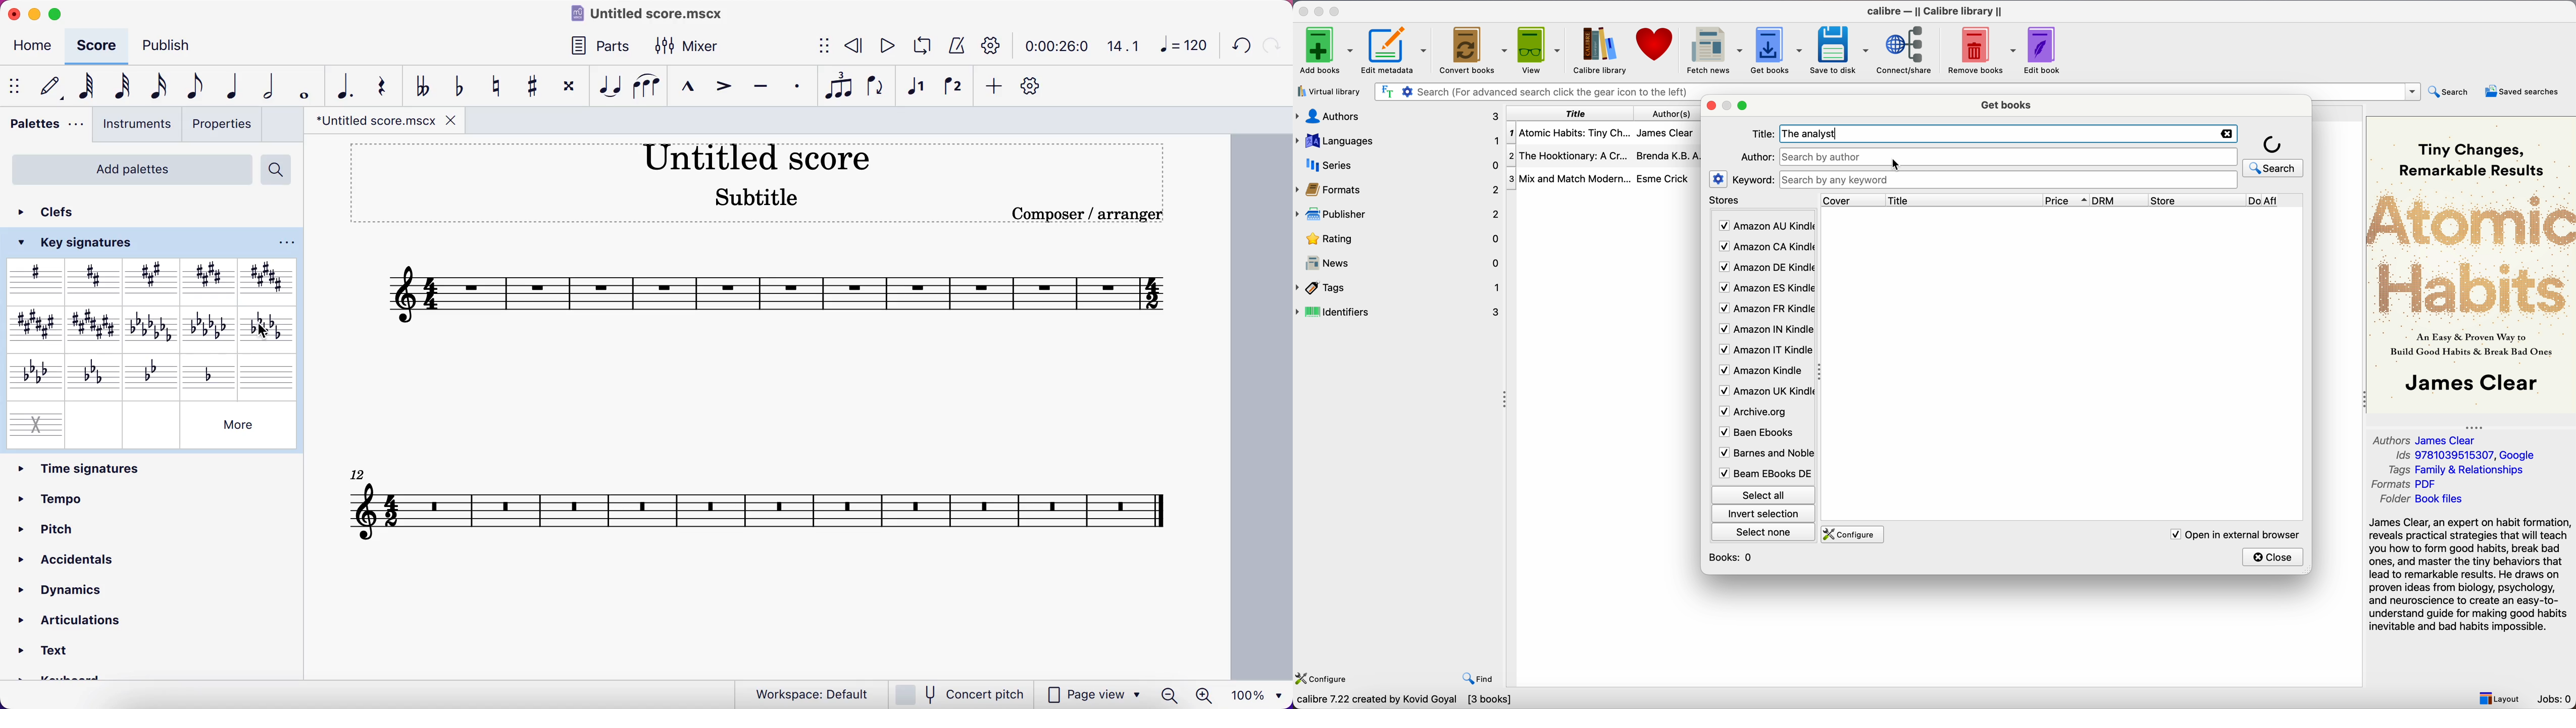 Image resolution: width=2576 pixels, height=728 pixels. What do you see at coordinates (101, 527) in the screenshot?
I see `pitch` at bounding box center [101, 527].